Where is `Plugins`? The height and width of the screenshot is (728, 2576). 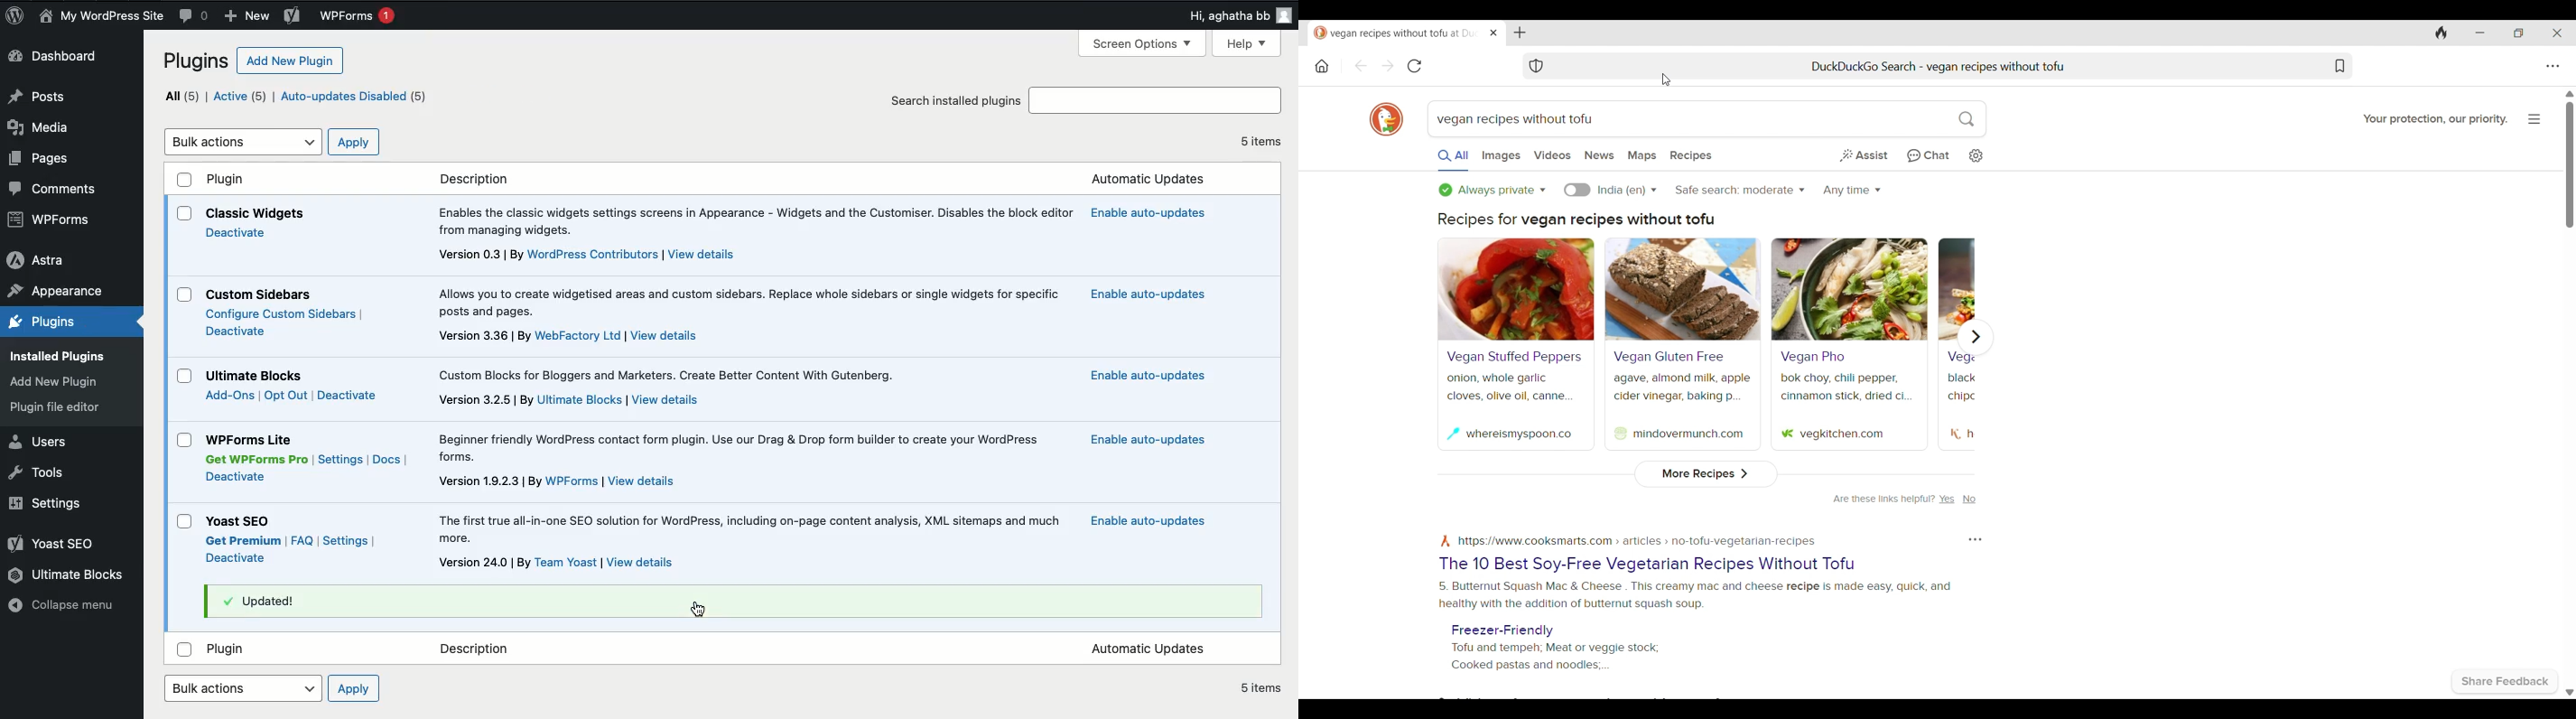
Plugins is located at coordinates (198, 61).